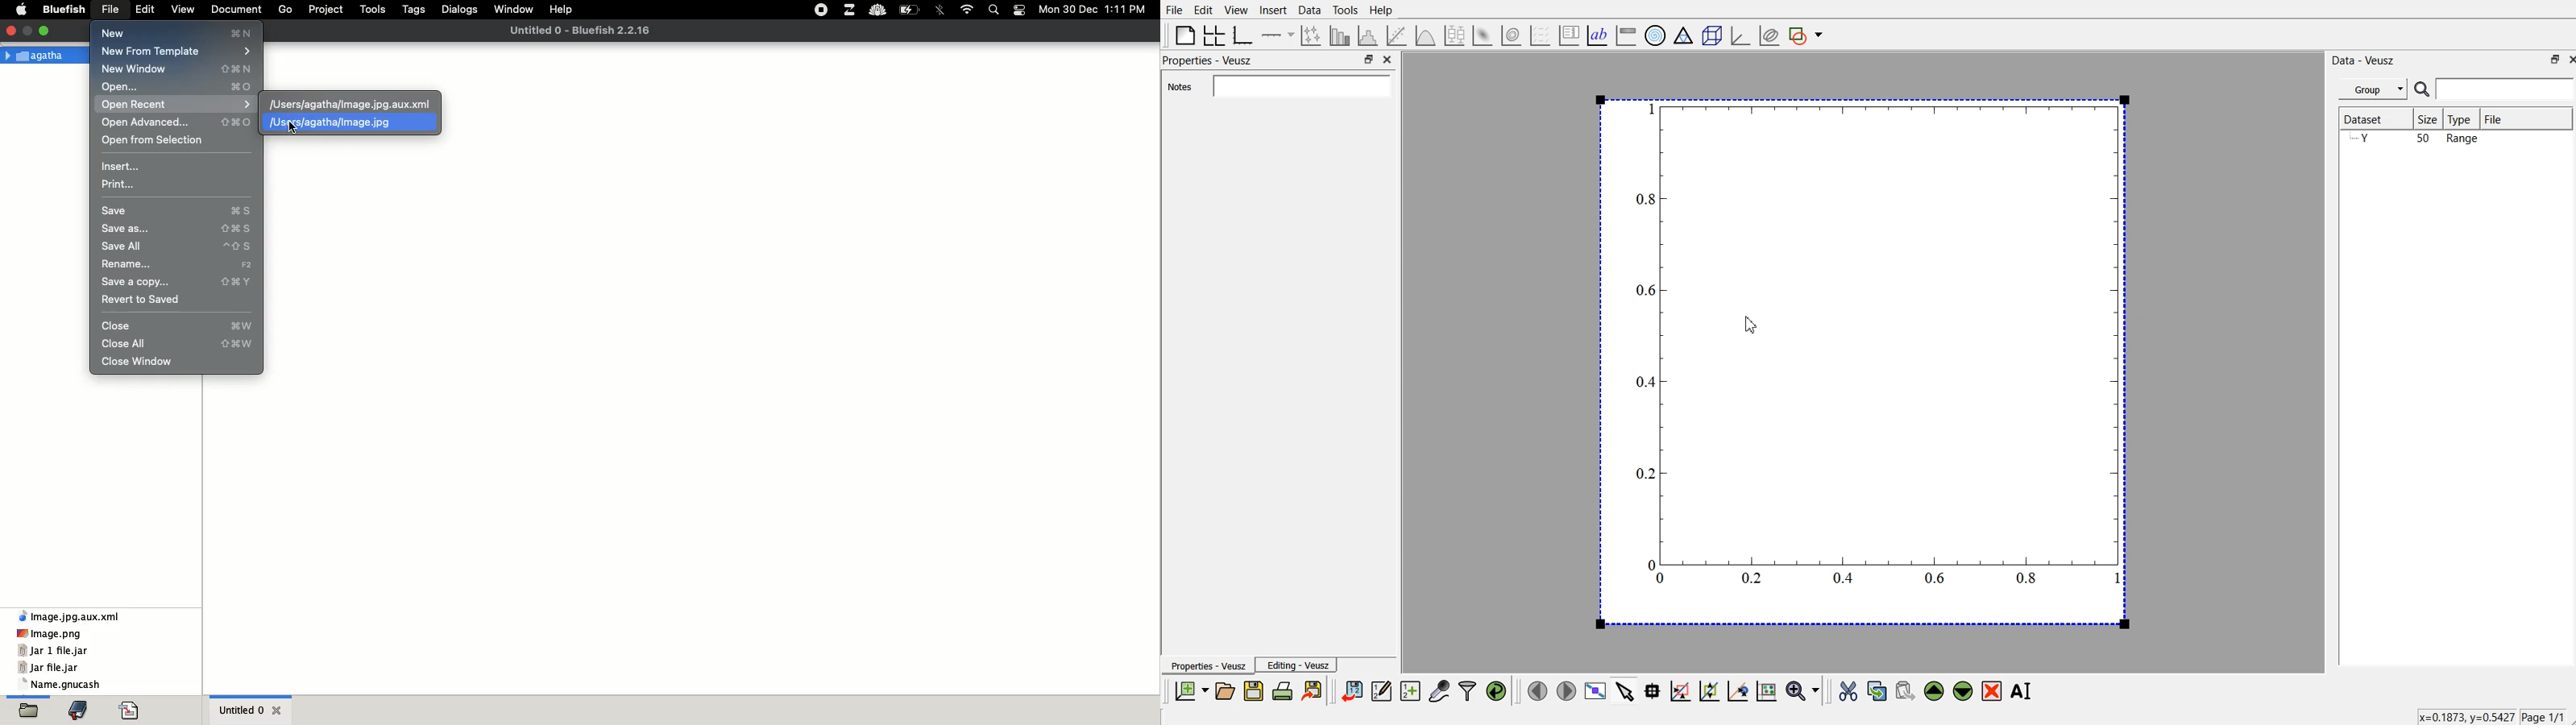 Image resolution: width=2576 pixels, height=728 pixels. What do you see at coordinates (1274, 10) in the screenshot?
I see `Insert` at bounding box center [1274, 10].